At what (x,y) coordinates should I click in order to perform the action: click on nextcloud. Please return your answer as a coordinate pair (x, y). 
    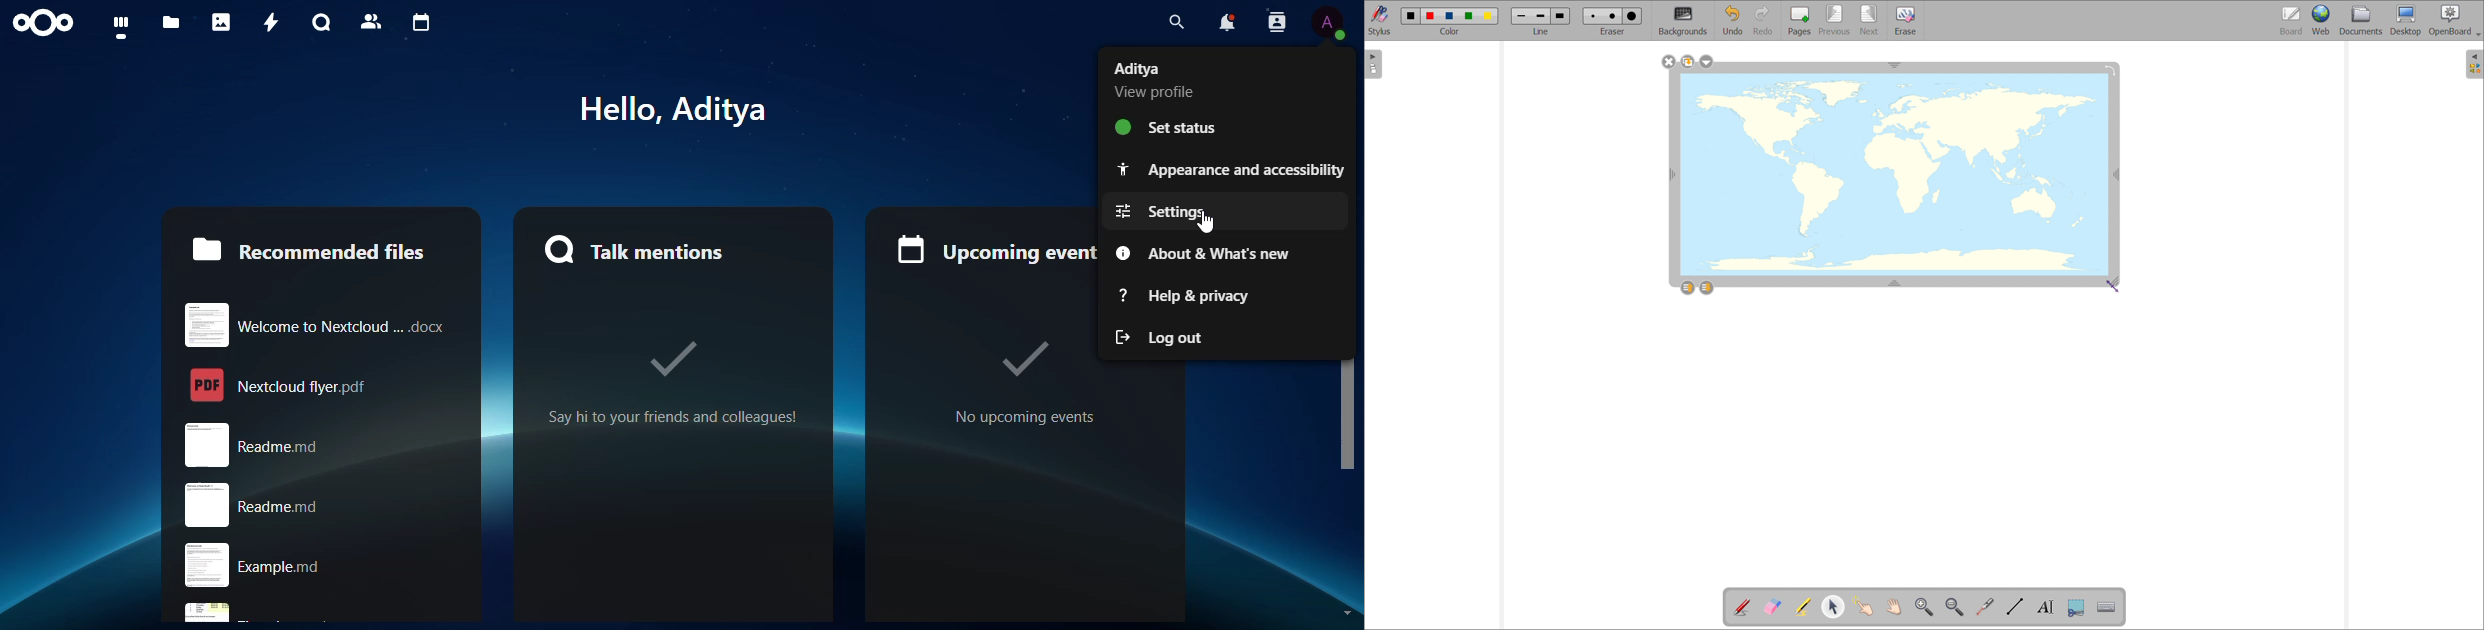
    Looking at the image, I should click on (48, 24).